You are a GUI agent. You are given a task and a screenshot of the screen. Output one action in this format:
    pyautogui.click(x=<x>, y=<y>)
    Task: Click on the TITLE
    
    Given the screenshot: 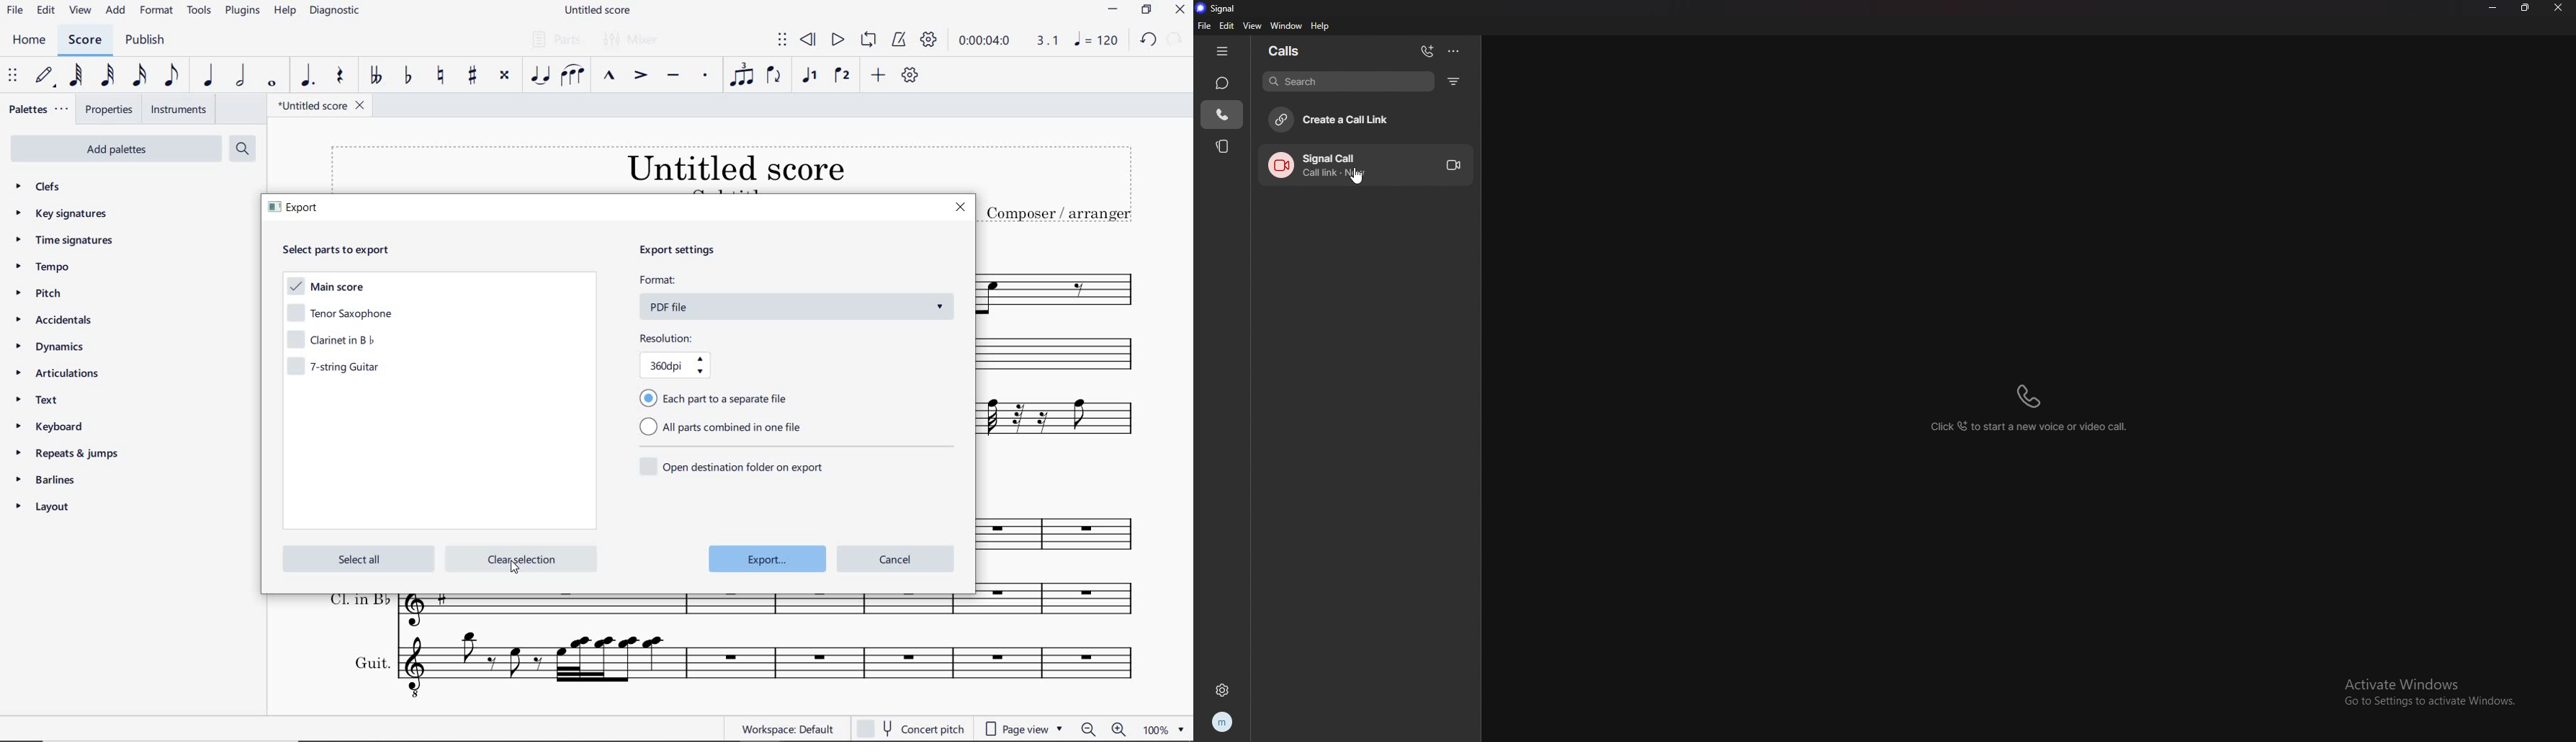 What is the action you would take?
    pyautogui.click(x=1059, y=185)
    